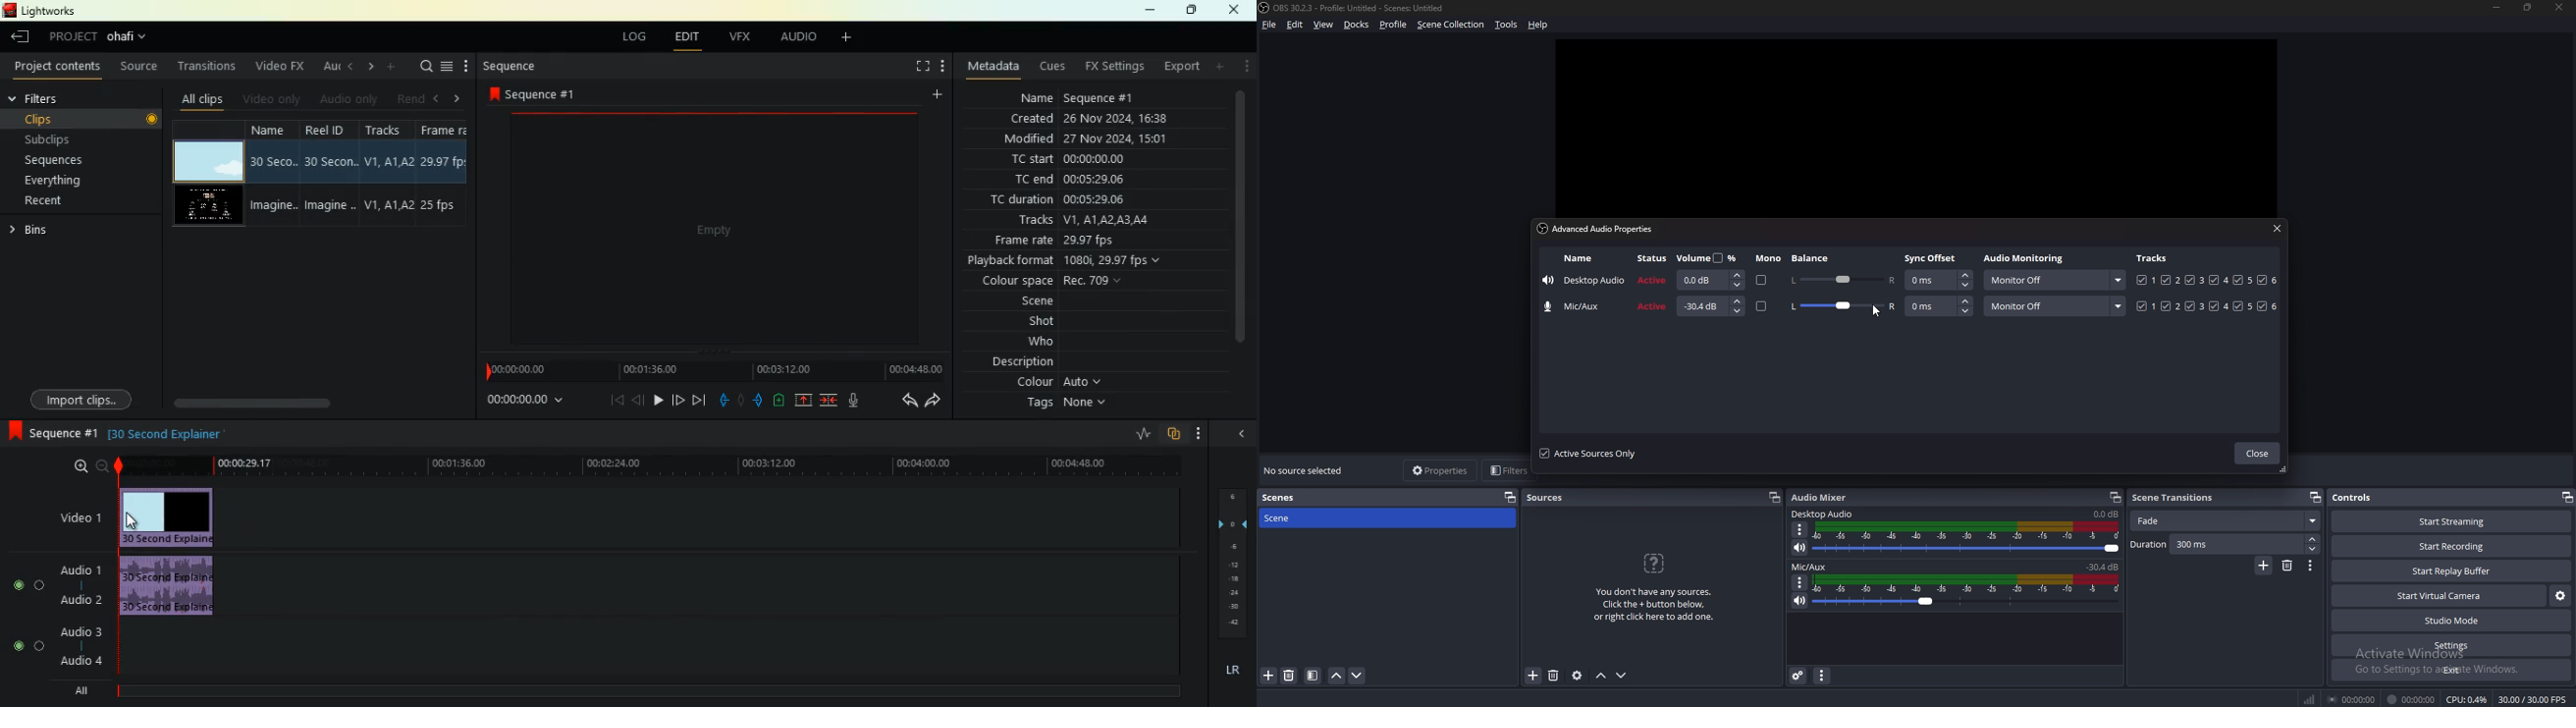  Describe the element at coordinates (1179, 69) in the screenshot. I see `export` at that location.